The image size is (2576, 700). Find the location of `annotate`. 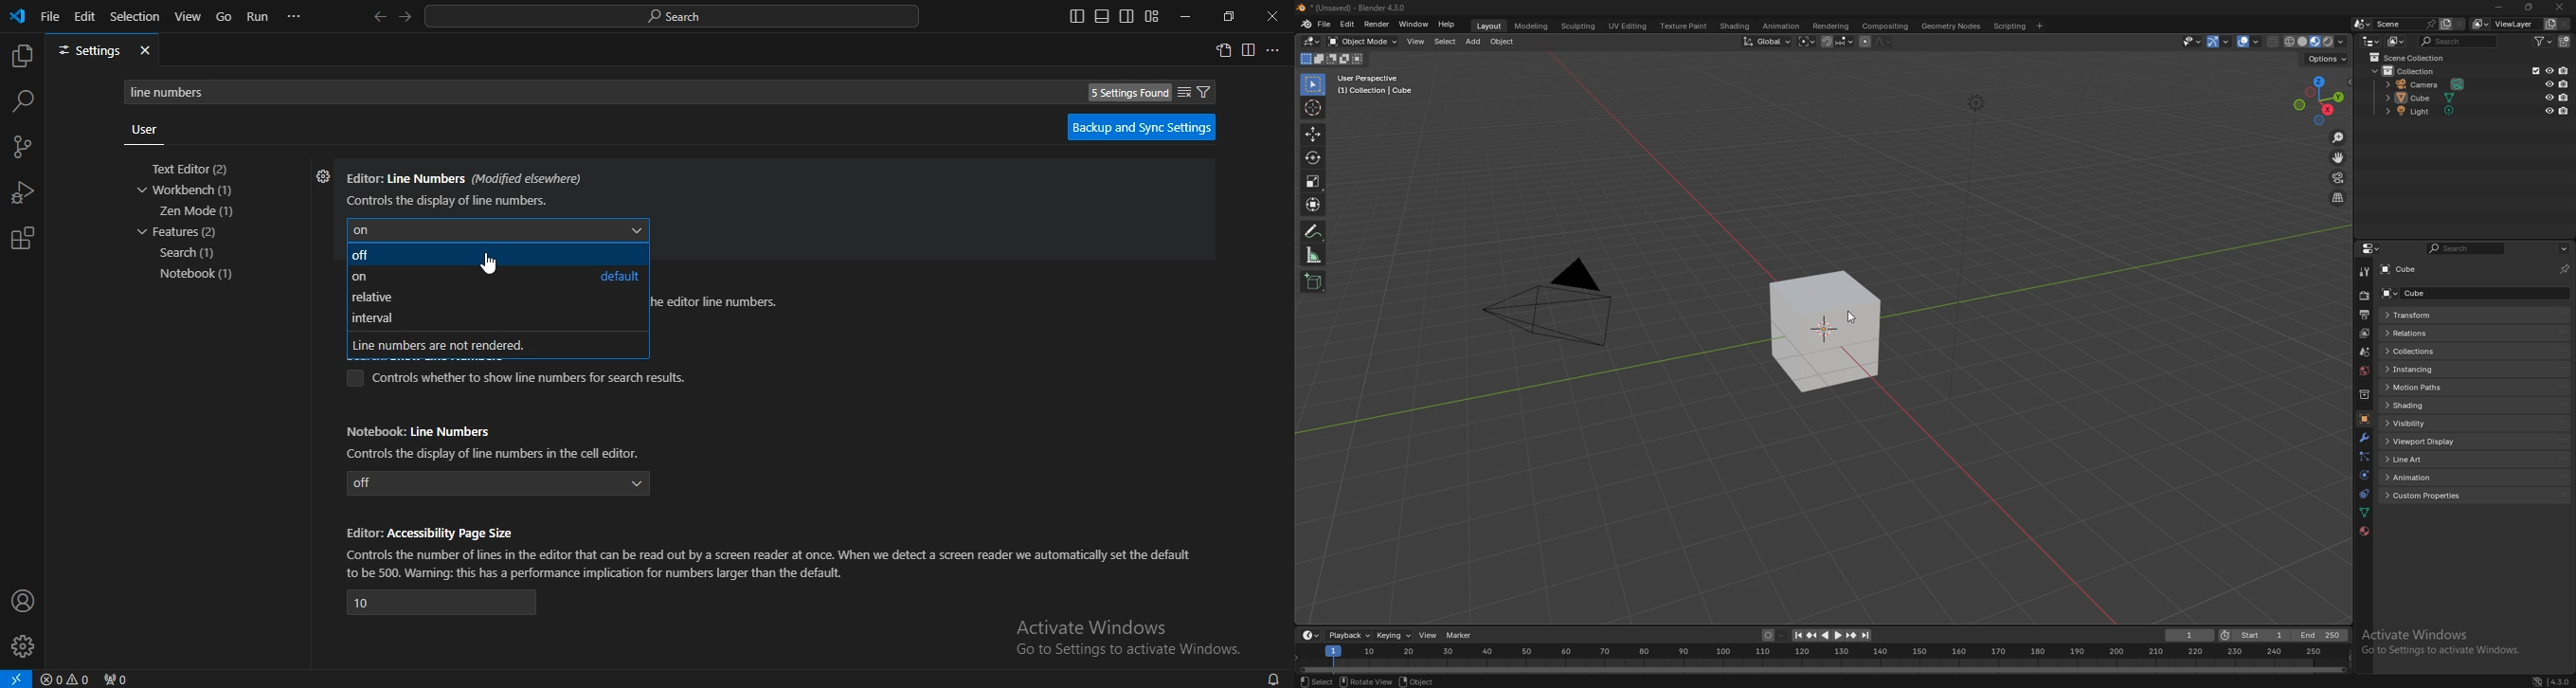

annotate is located at coordinates (1313, 232).